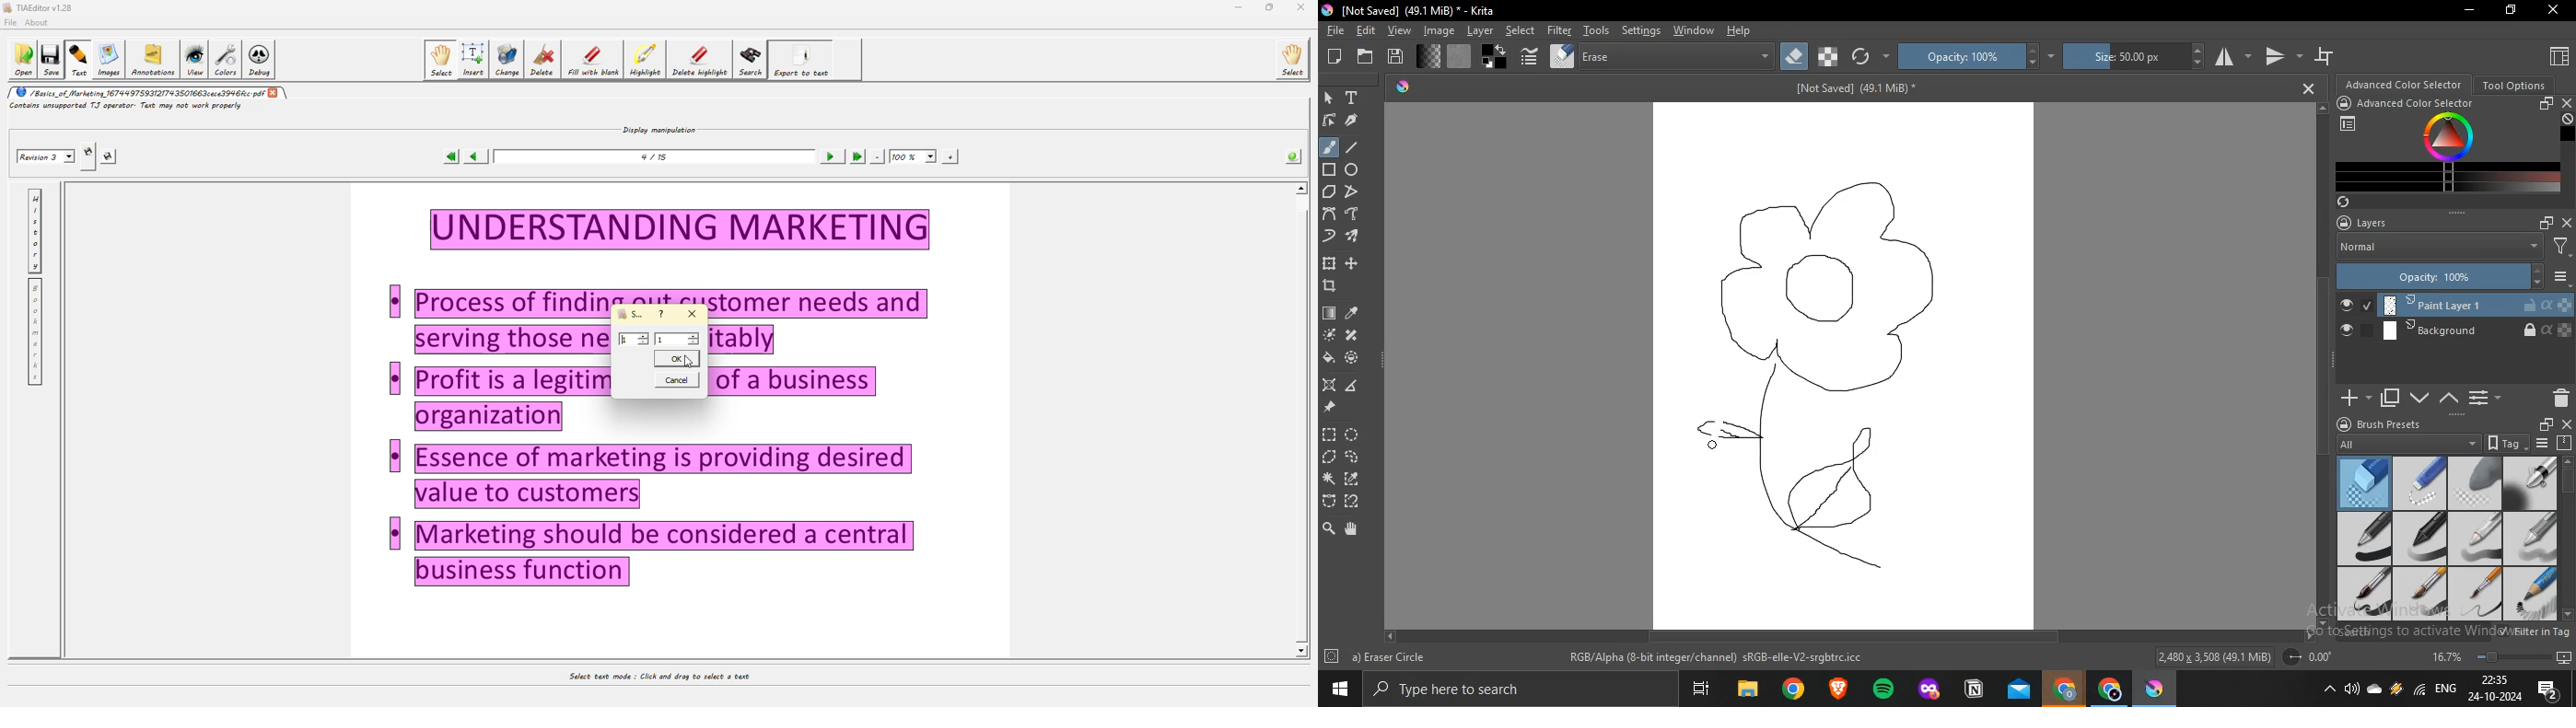  What do you see at coordinates (259, 60) in the screenshot?
I see `debug` at bounding box center [259, 60].